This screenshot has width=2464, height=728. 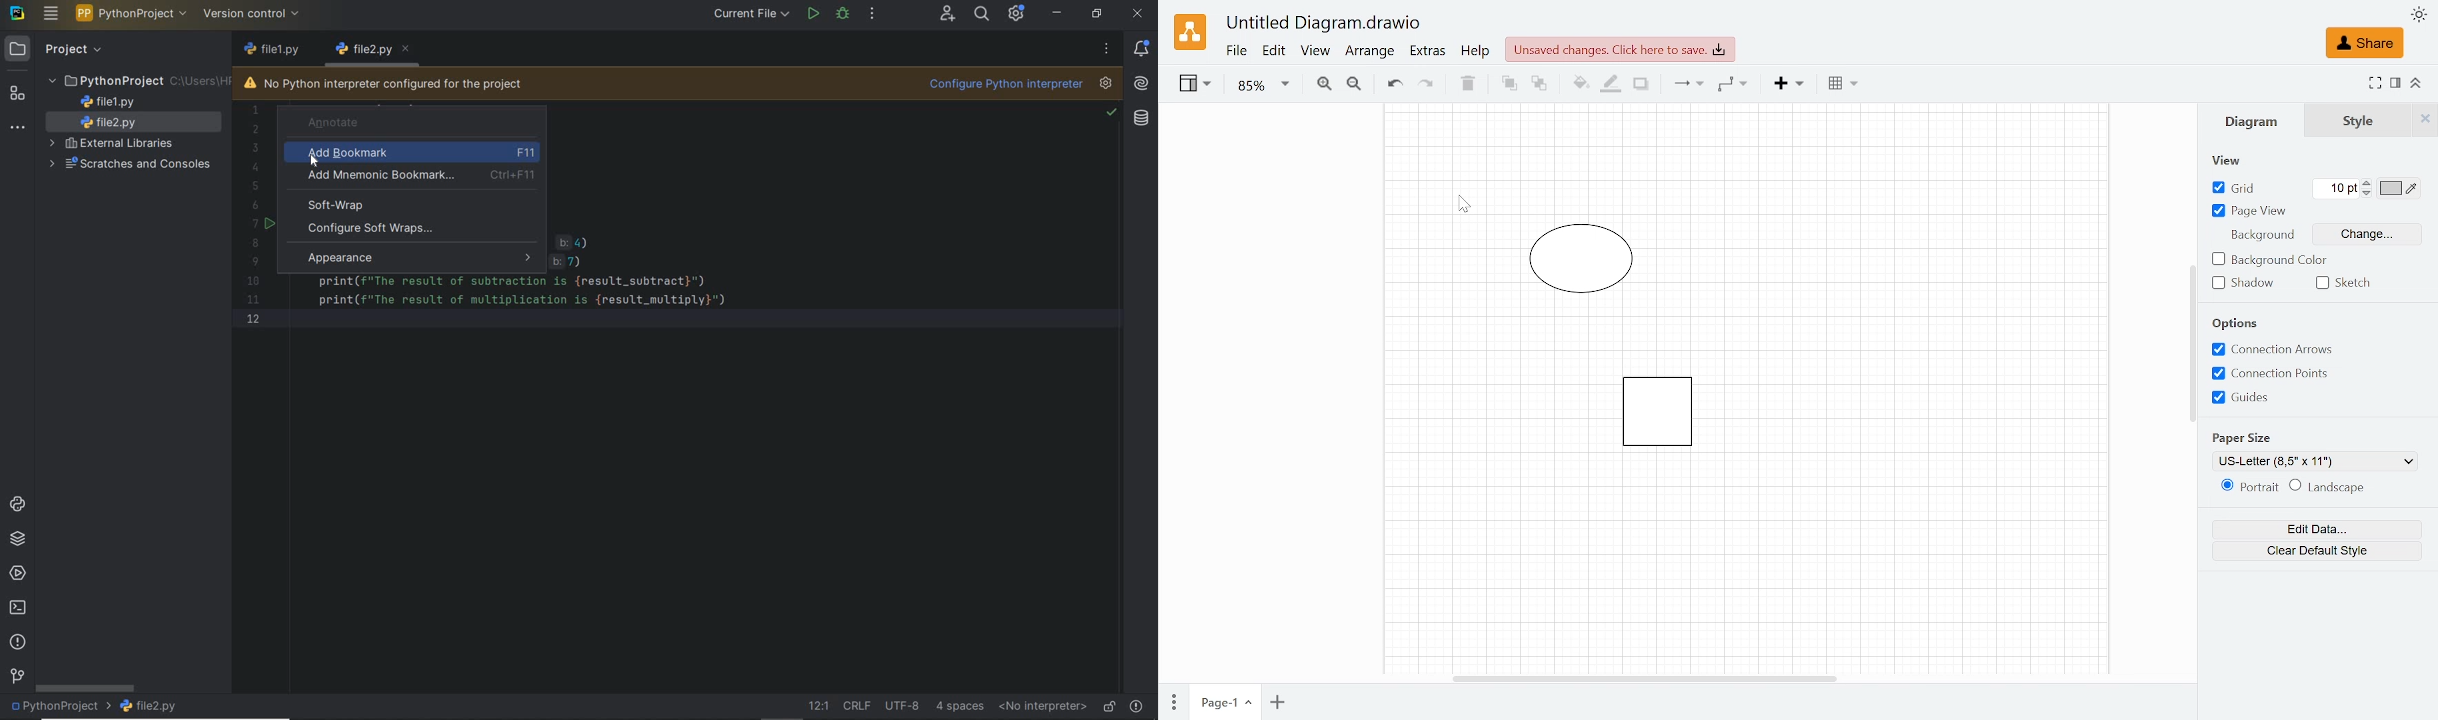 I want to click on Unsaved changes. click here to save, so click(x=1620, y=50).